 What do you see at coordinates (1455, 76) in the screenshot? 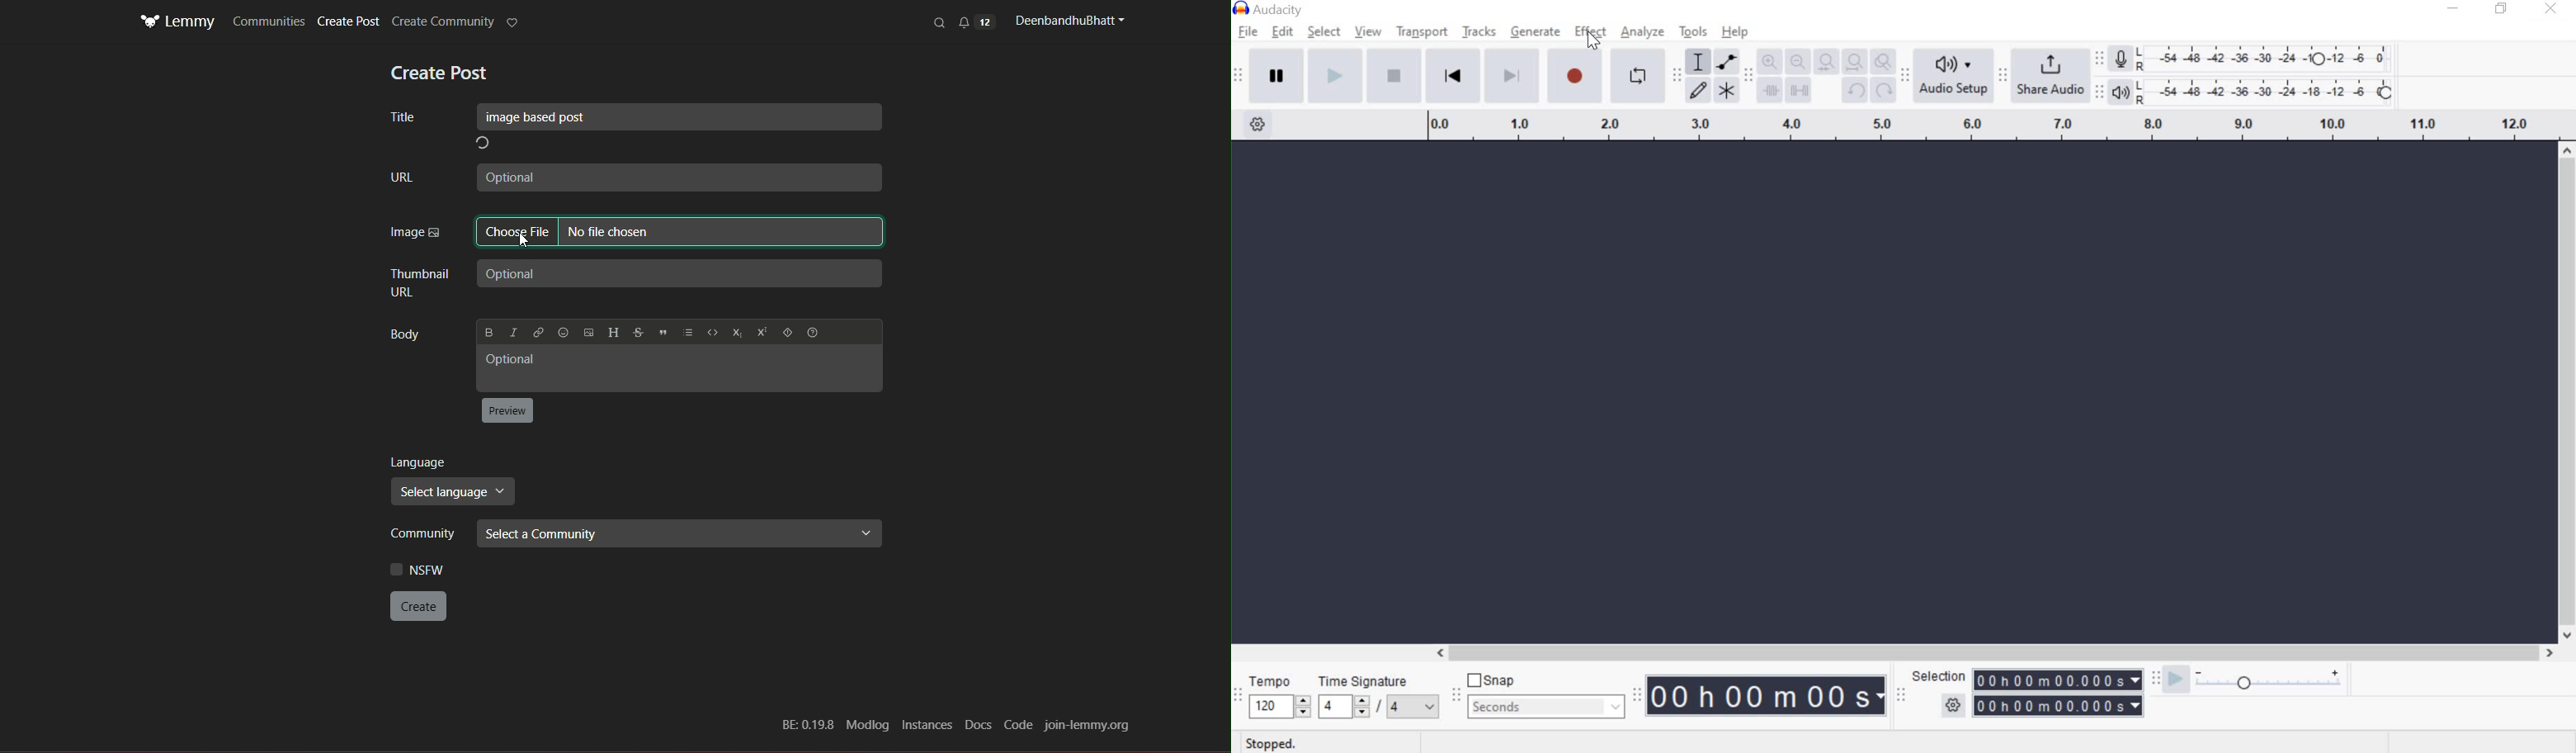
I see `Skip to Start` at bounding box center [1455, 76].